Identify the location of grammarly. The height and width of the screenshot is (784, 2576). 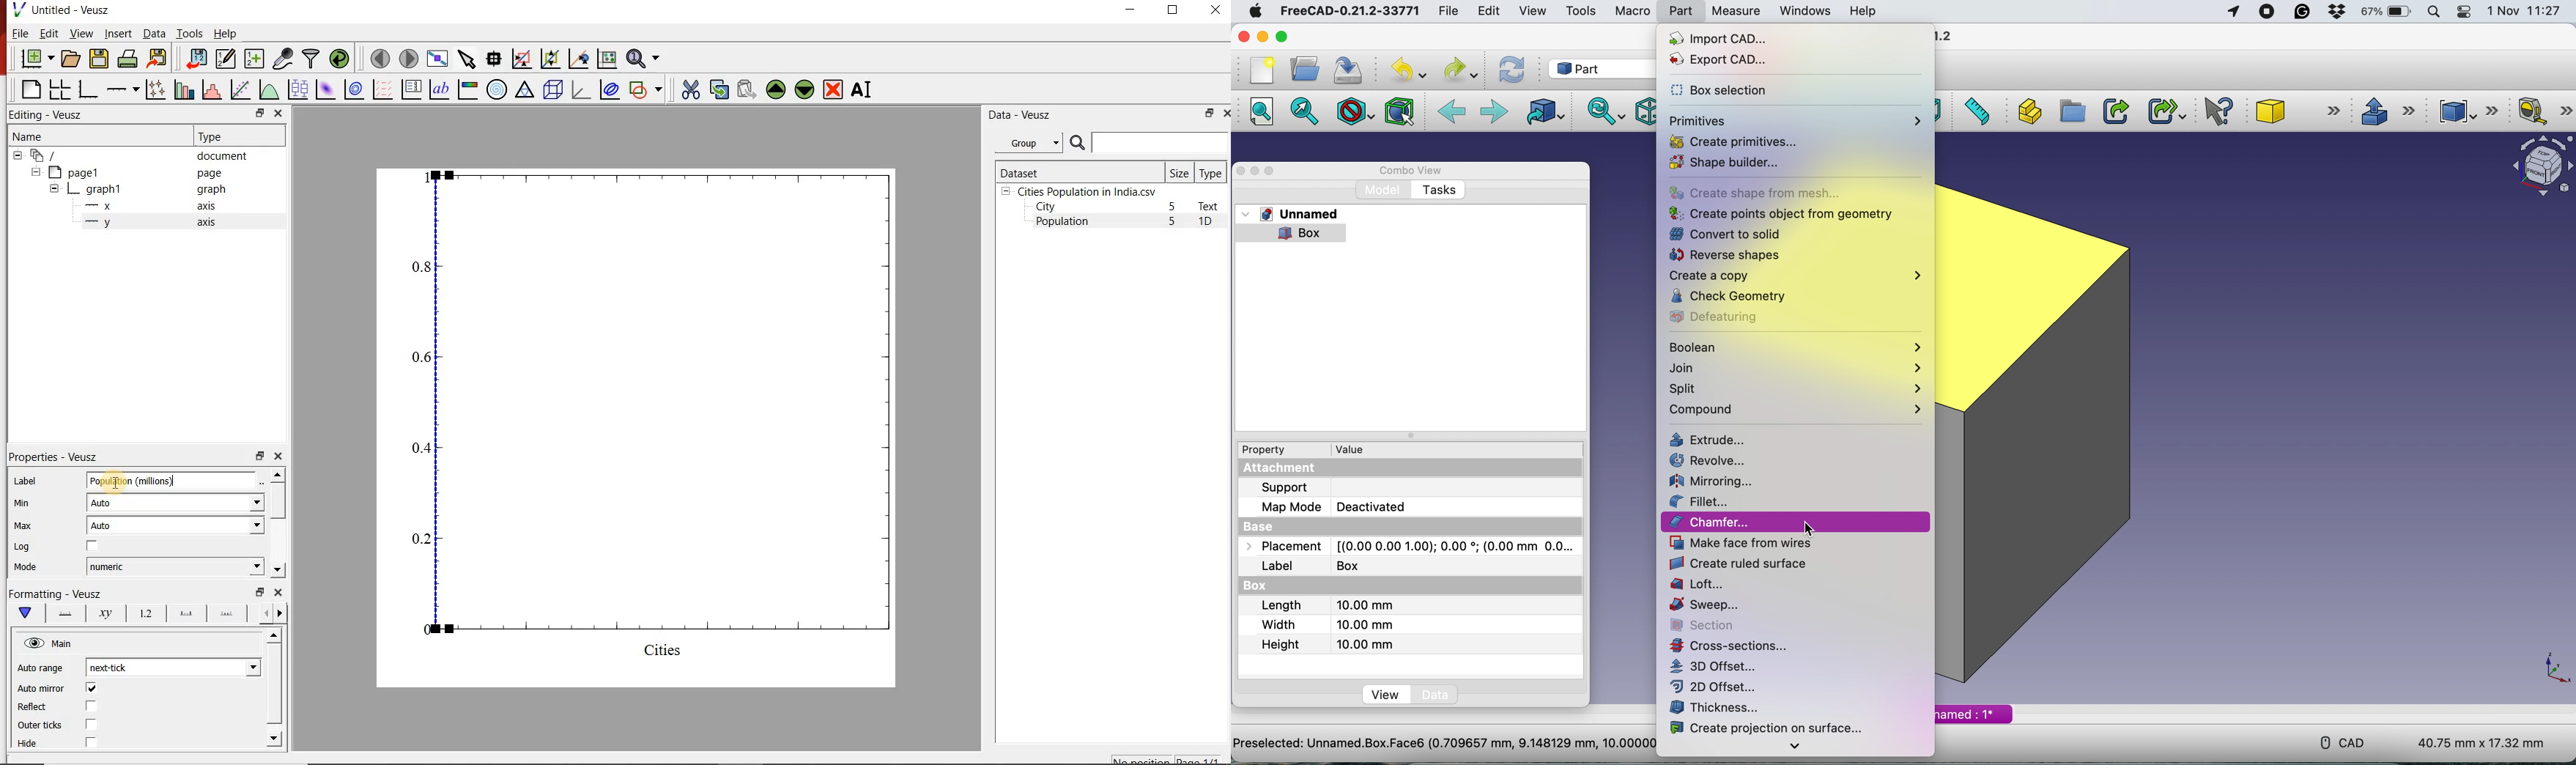
(2303, 12).